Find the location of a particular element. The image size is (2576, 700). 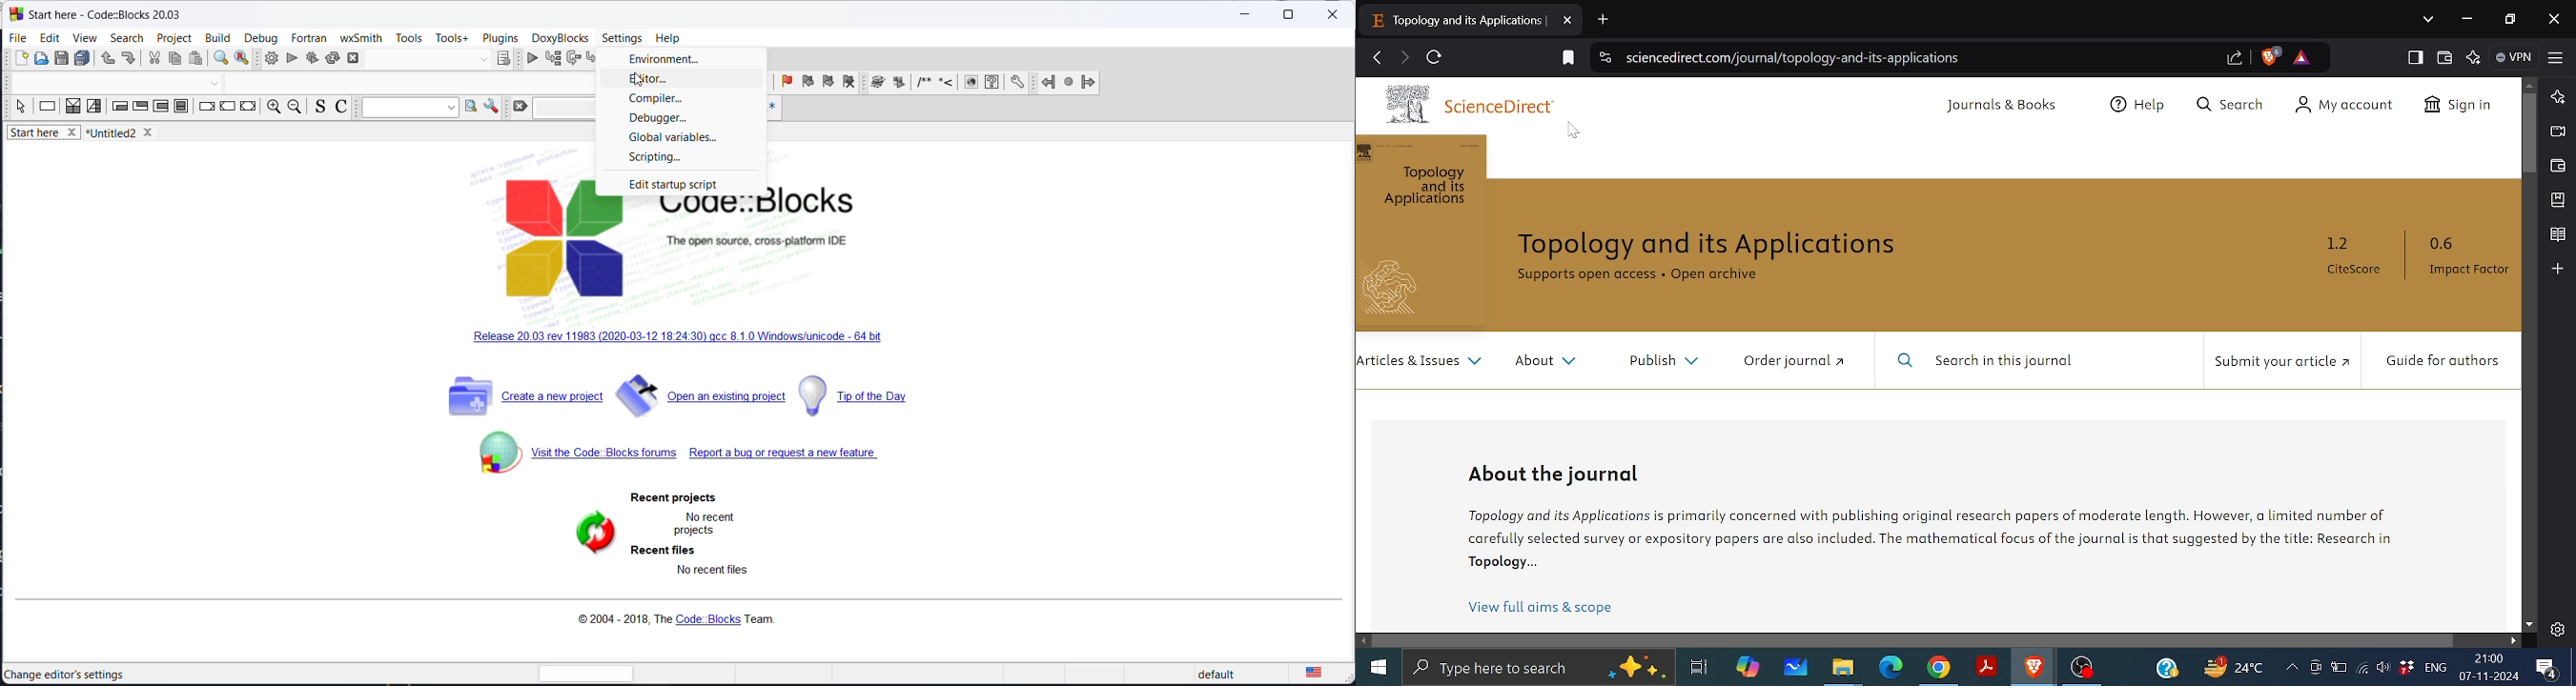

counting loop is located at coordinates (160, 108).